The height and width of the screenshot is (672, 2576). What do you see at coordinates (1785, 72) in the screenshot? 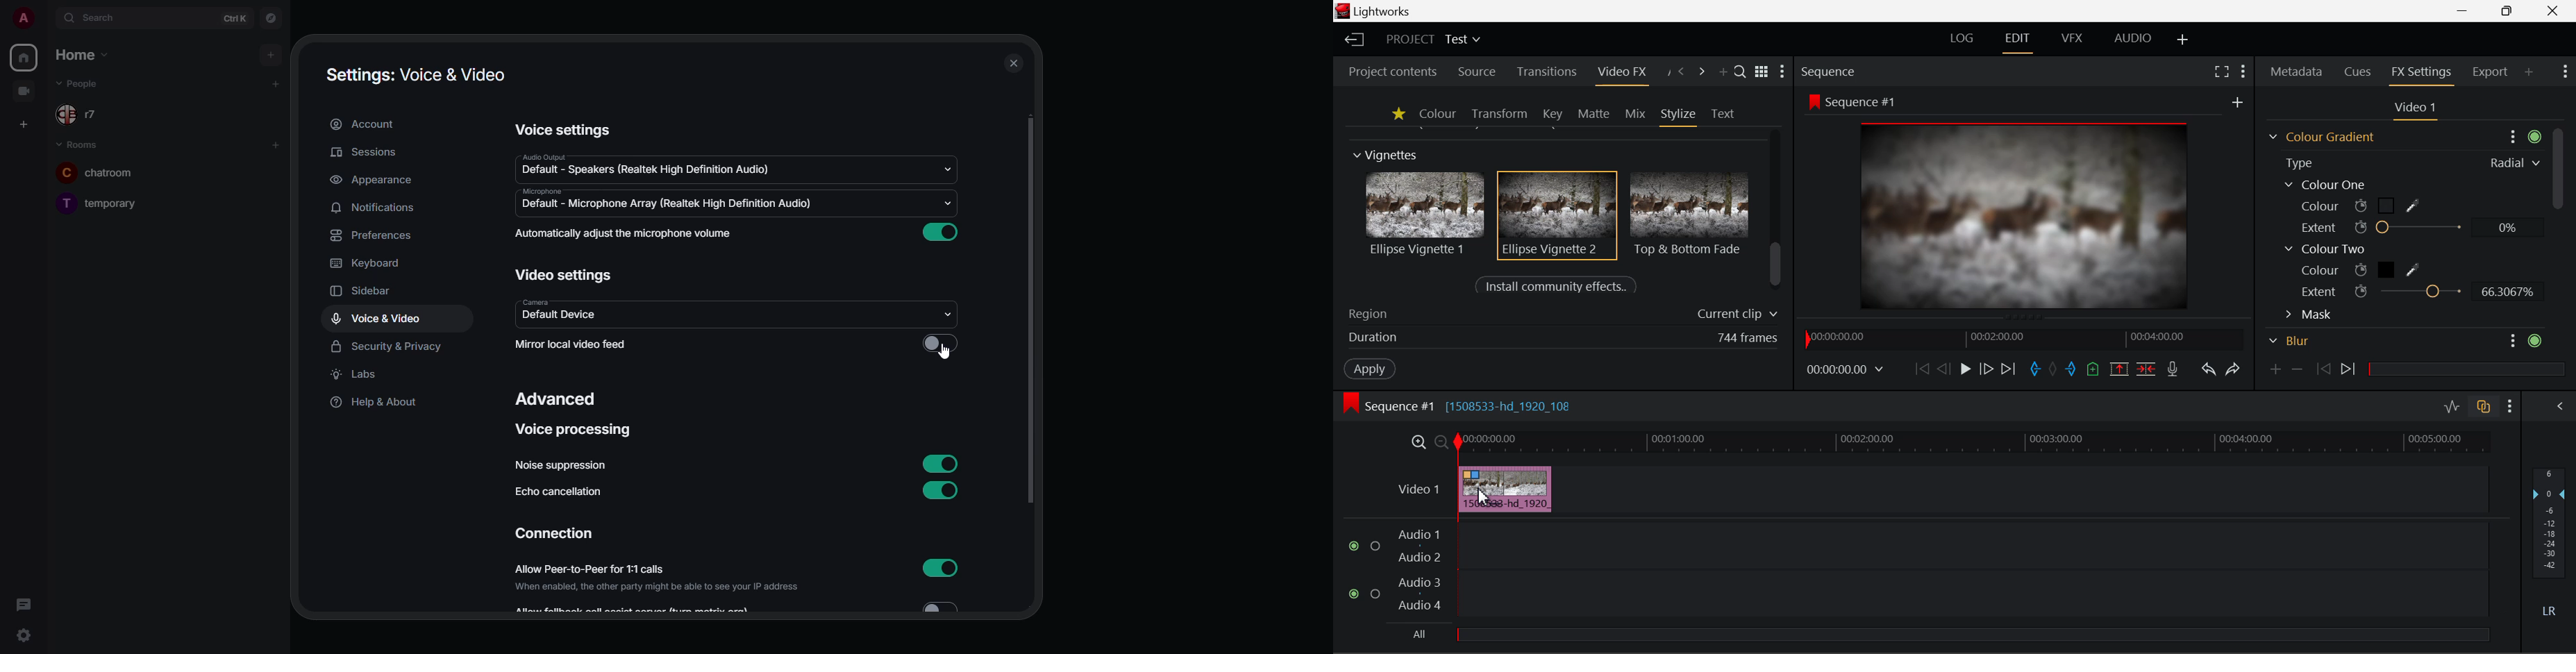
I see `Show Settings` at bounding box center [1785, 72].